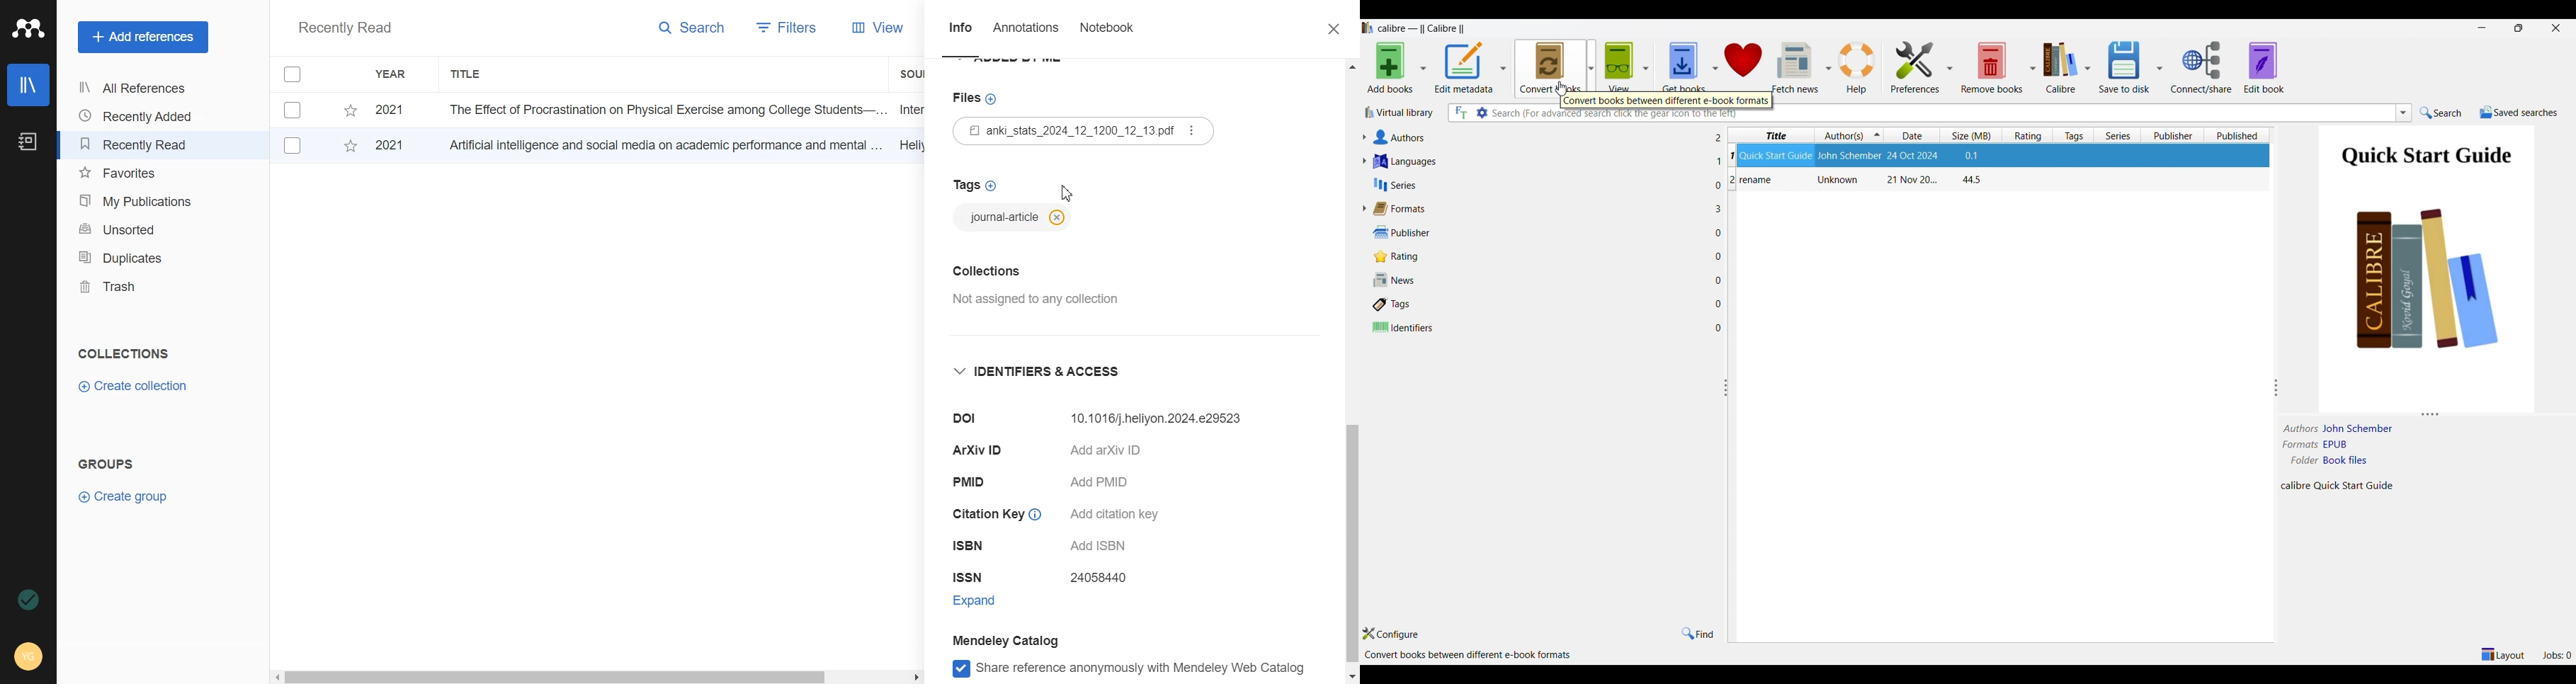  What do you see at coordinates (1460, 113) in the screenshot?
I see `Search all files` at bounding box center [1460, 113].